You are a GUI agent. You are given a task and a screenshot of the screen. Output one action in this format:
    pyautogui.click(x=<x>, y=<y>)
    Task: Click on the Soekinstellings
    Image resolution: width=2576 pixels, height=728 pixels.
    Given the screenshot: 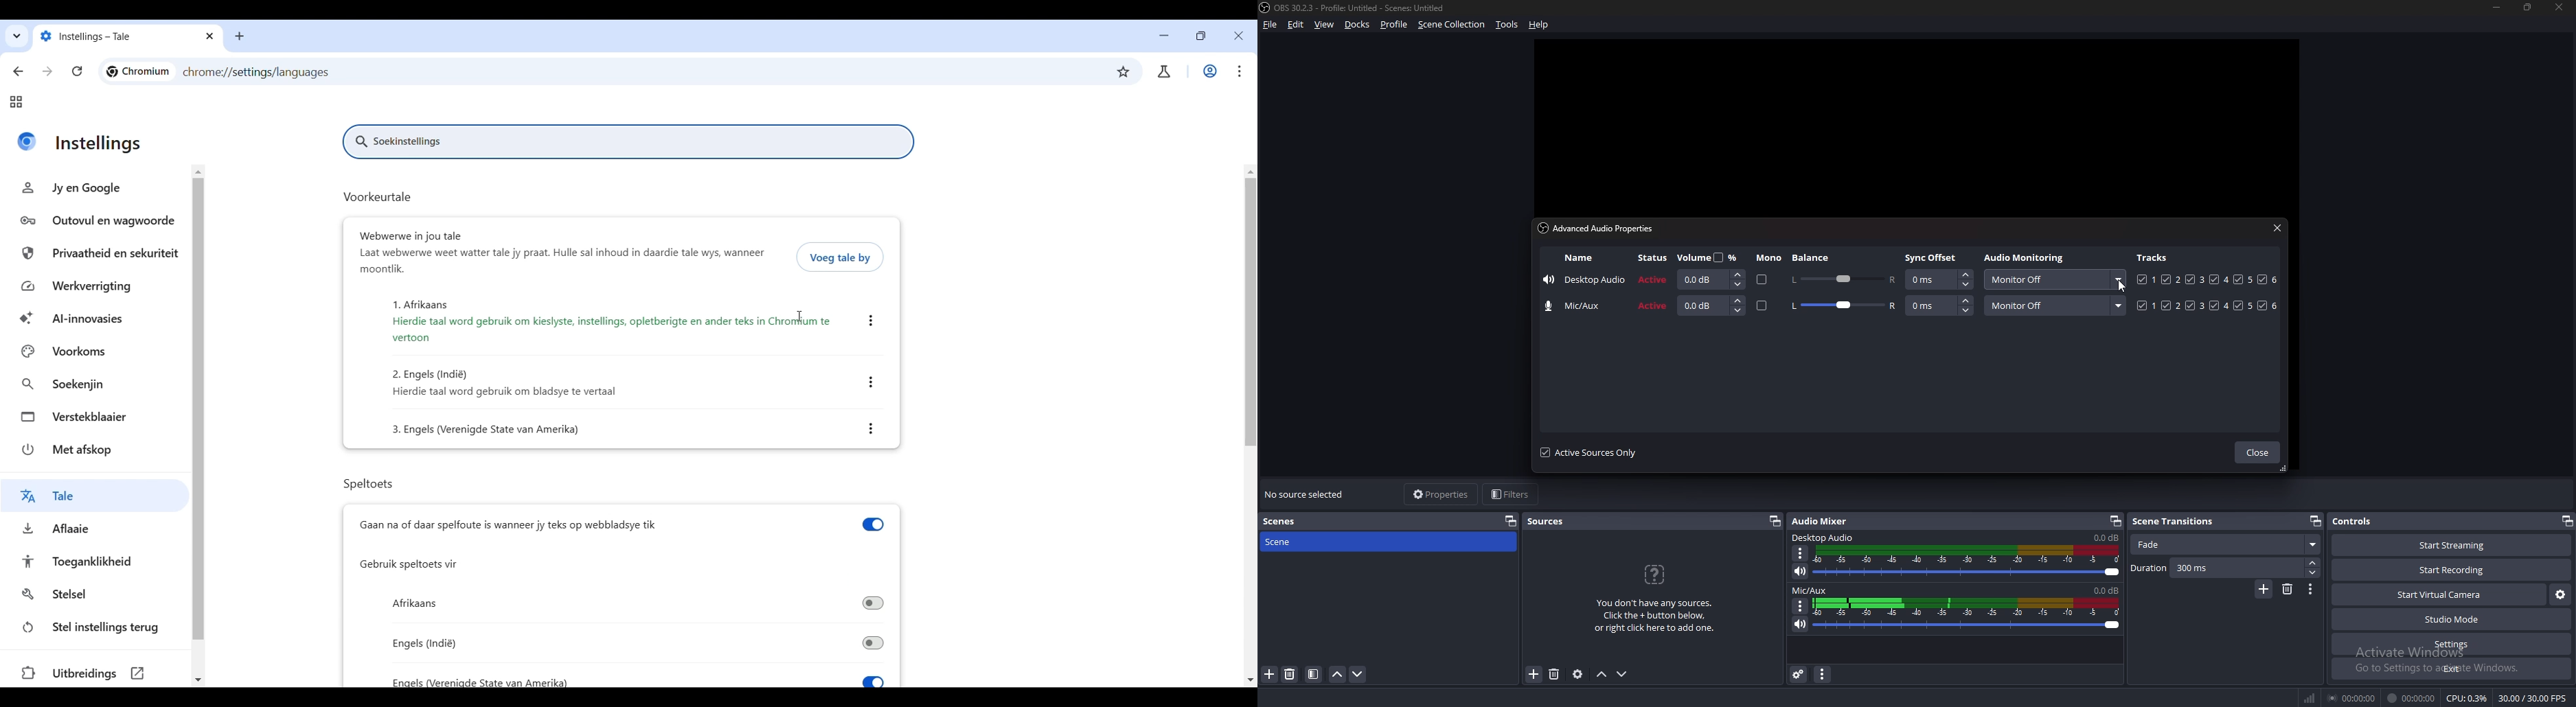 What is the action you would take?
    pyautogui.click(x=631, y=143)
    